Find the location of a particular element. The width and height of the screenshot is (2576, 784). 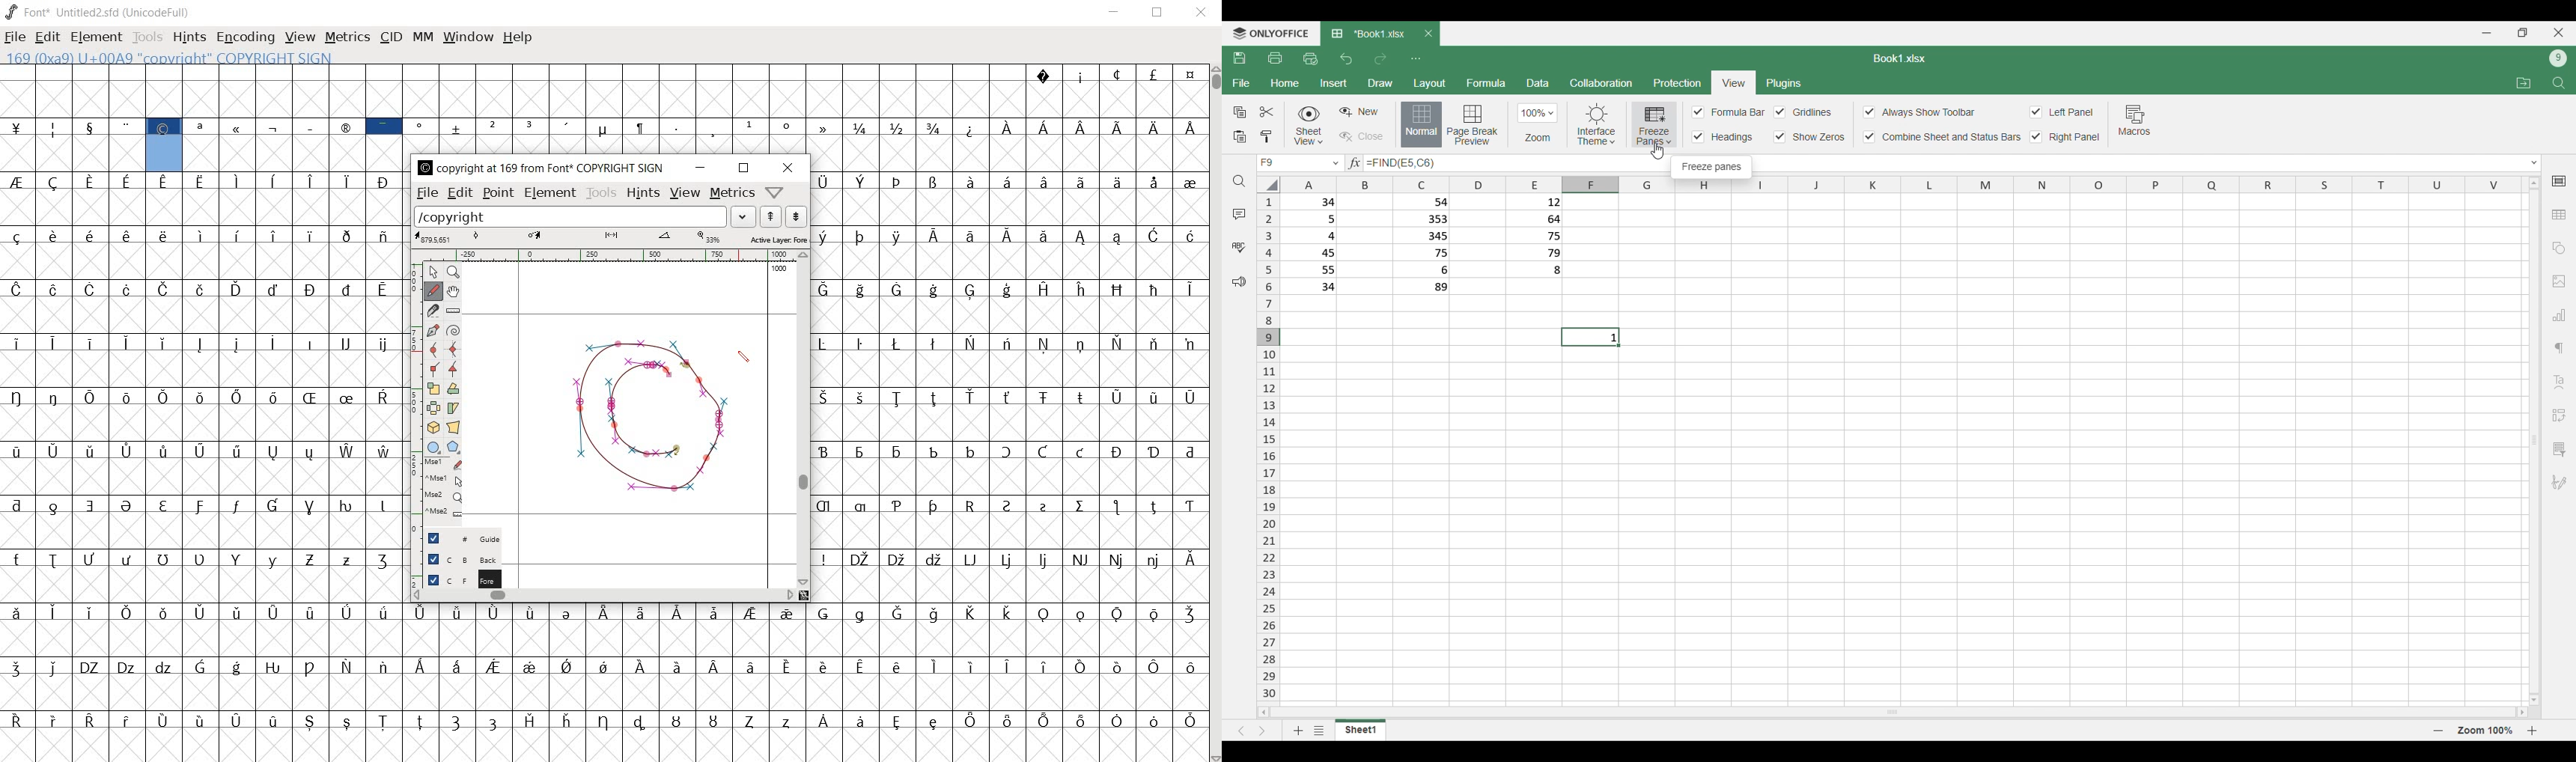

edit is located at coordinates (458, 192).